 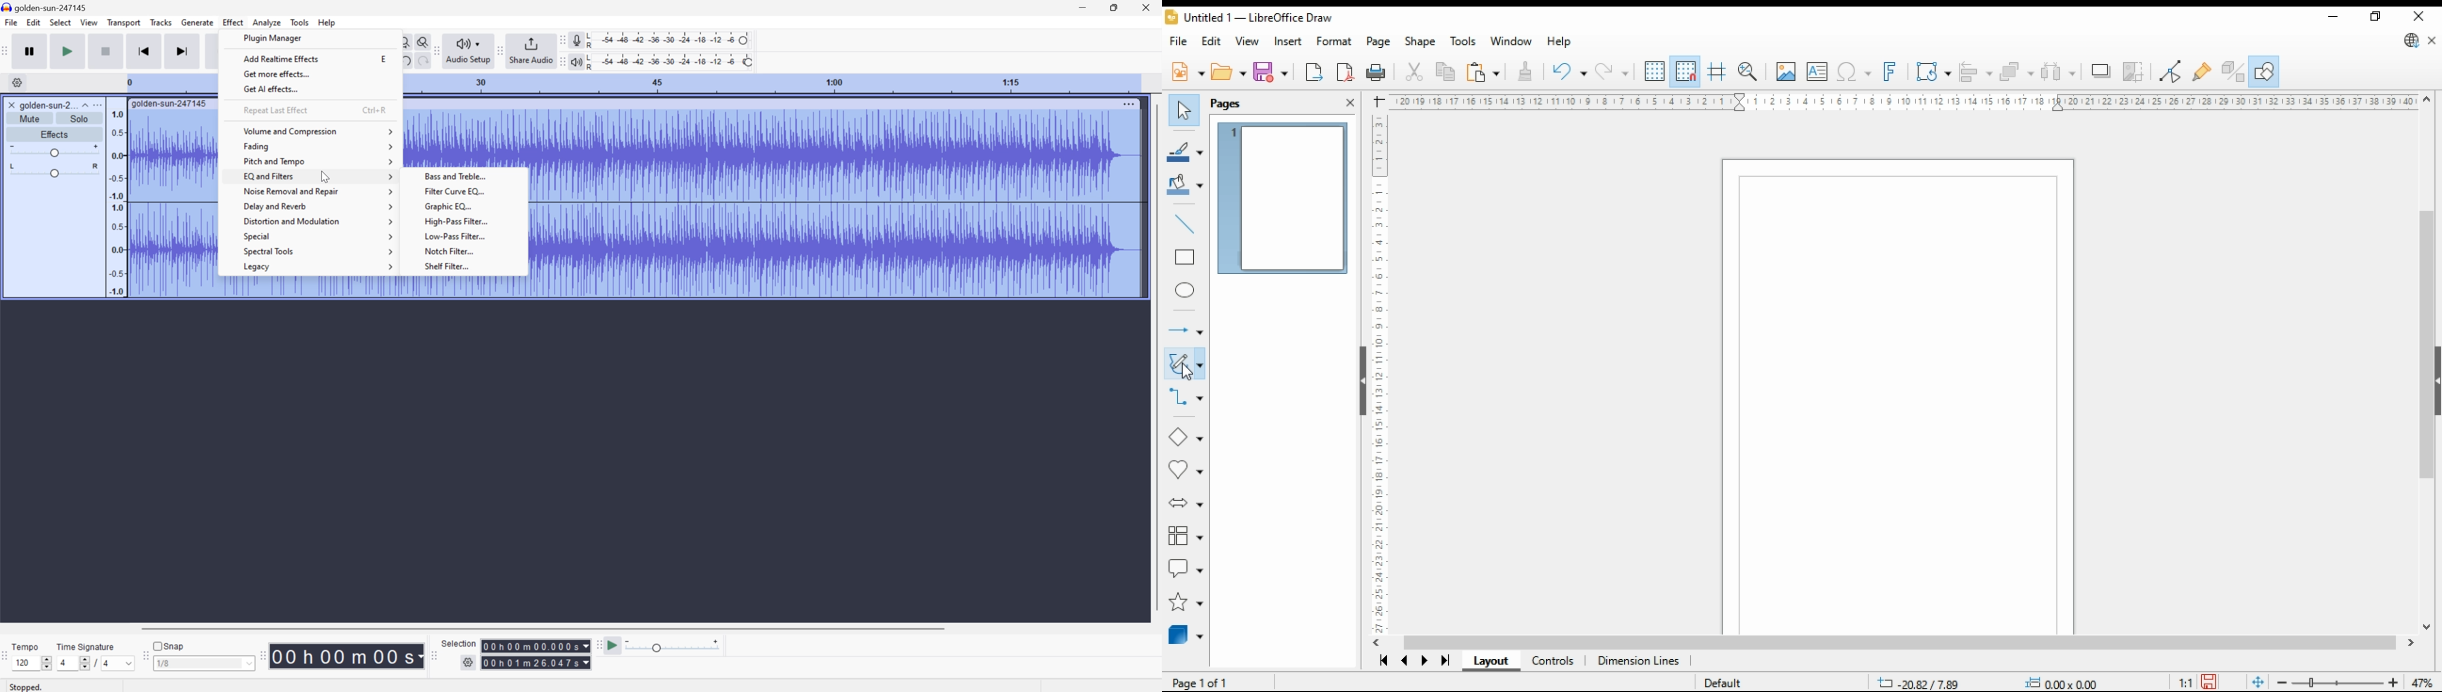 I want to click on shadow, so click(x=2099, y=71).